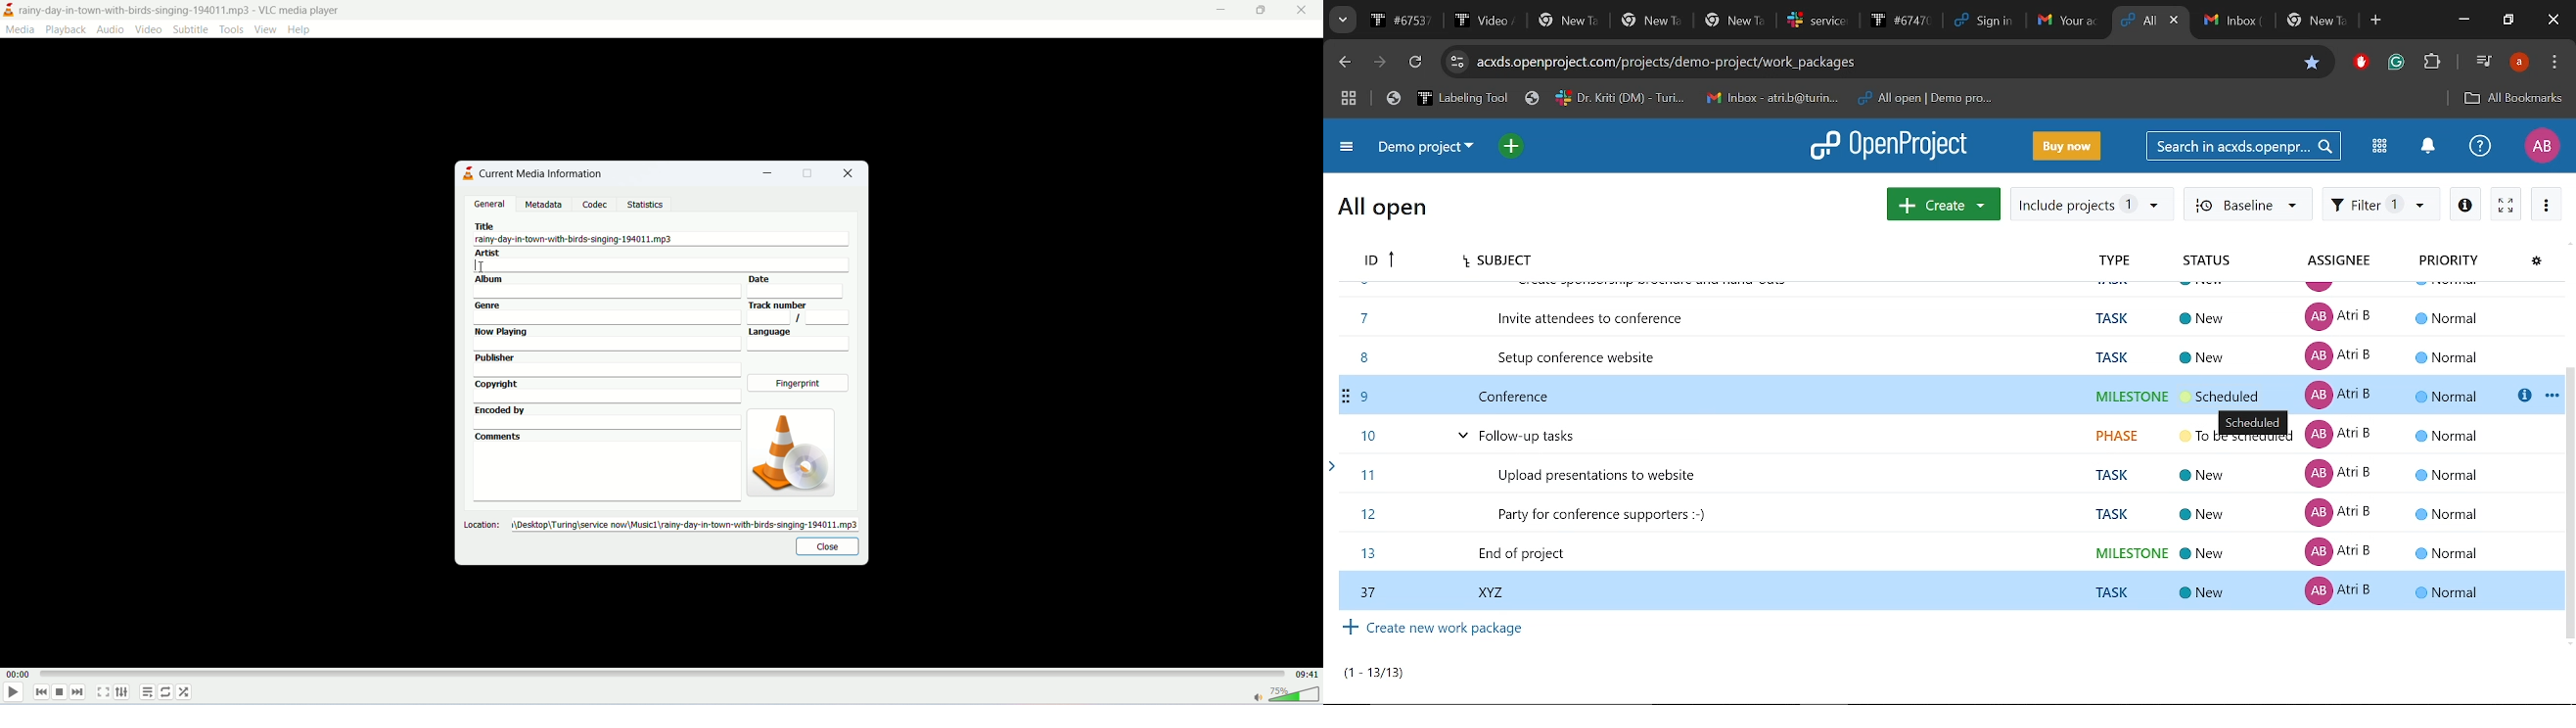 The image size is (2576, 728). I want to click on play/pause, so click(13, 695).